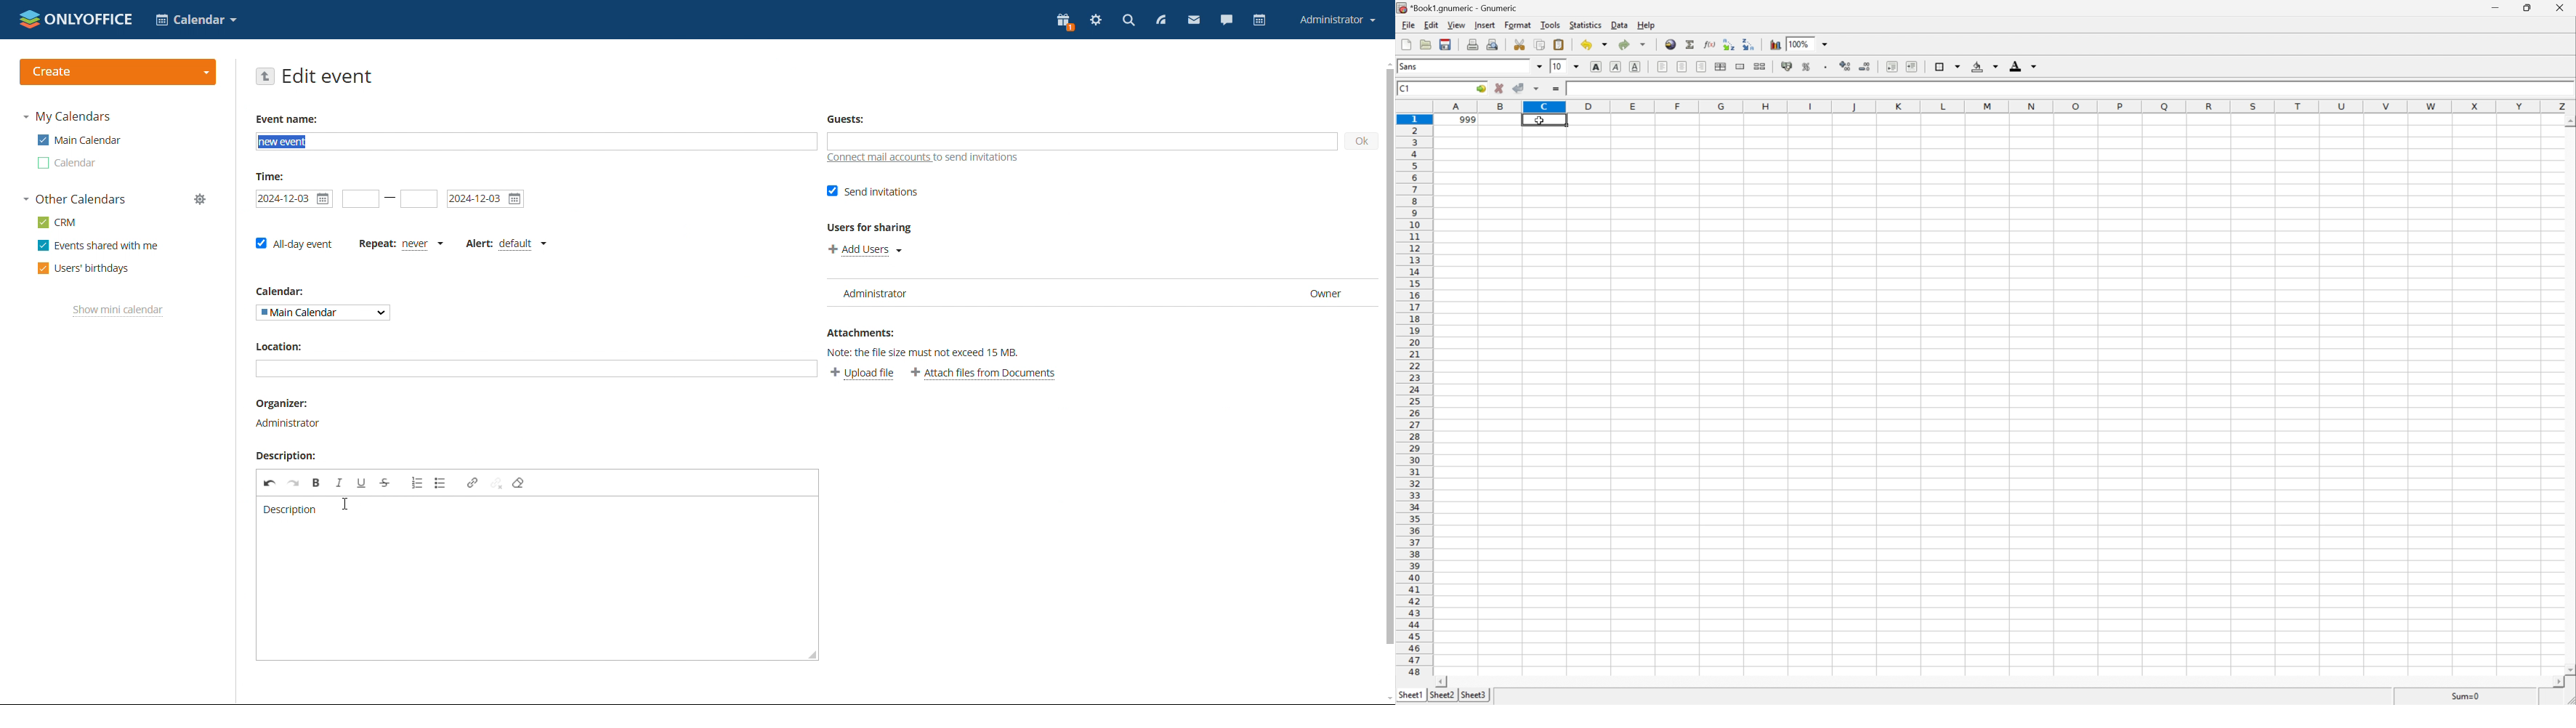  What do you see at coordinates (2005, 401) in the screenshot?
I see `Cells` at bounding box center [2005, 401].